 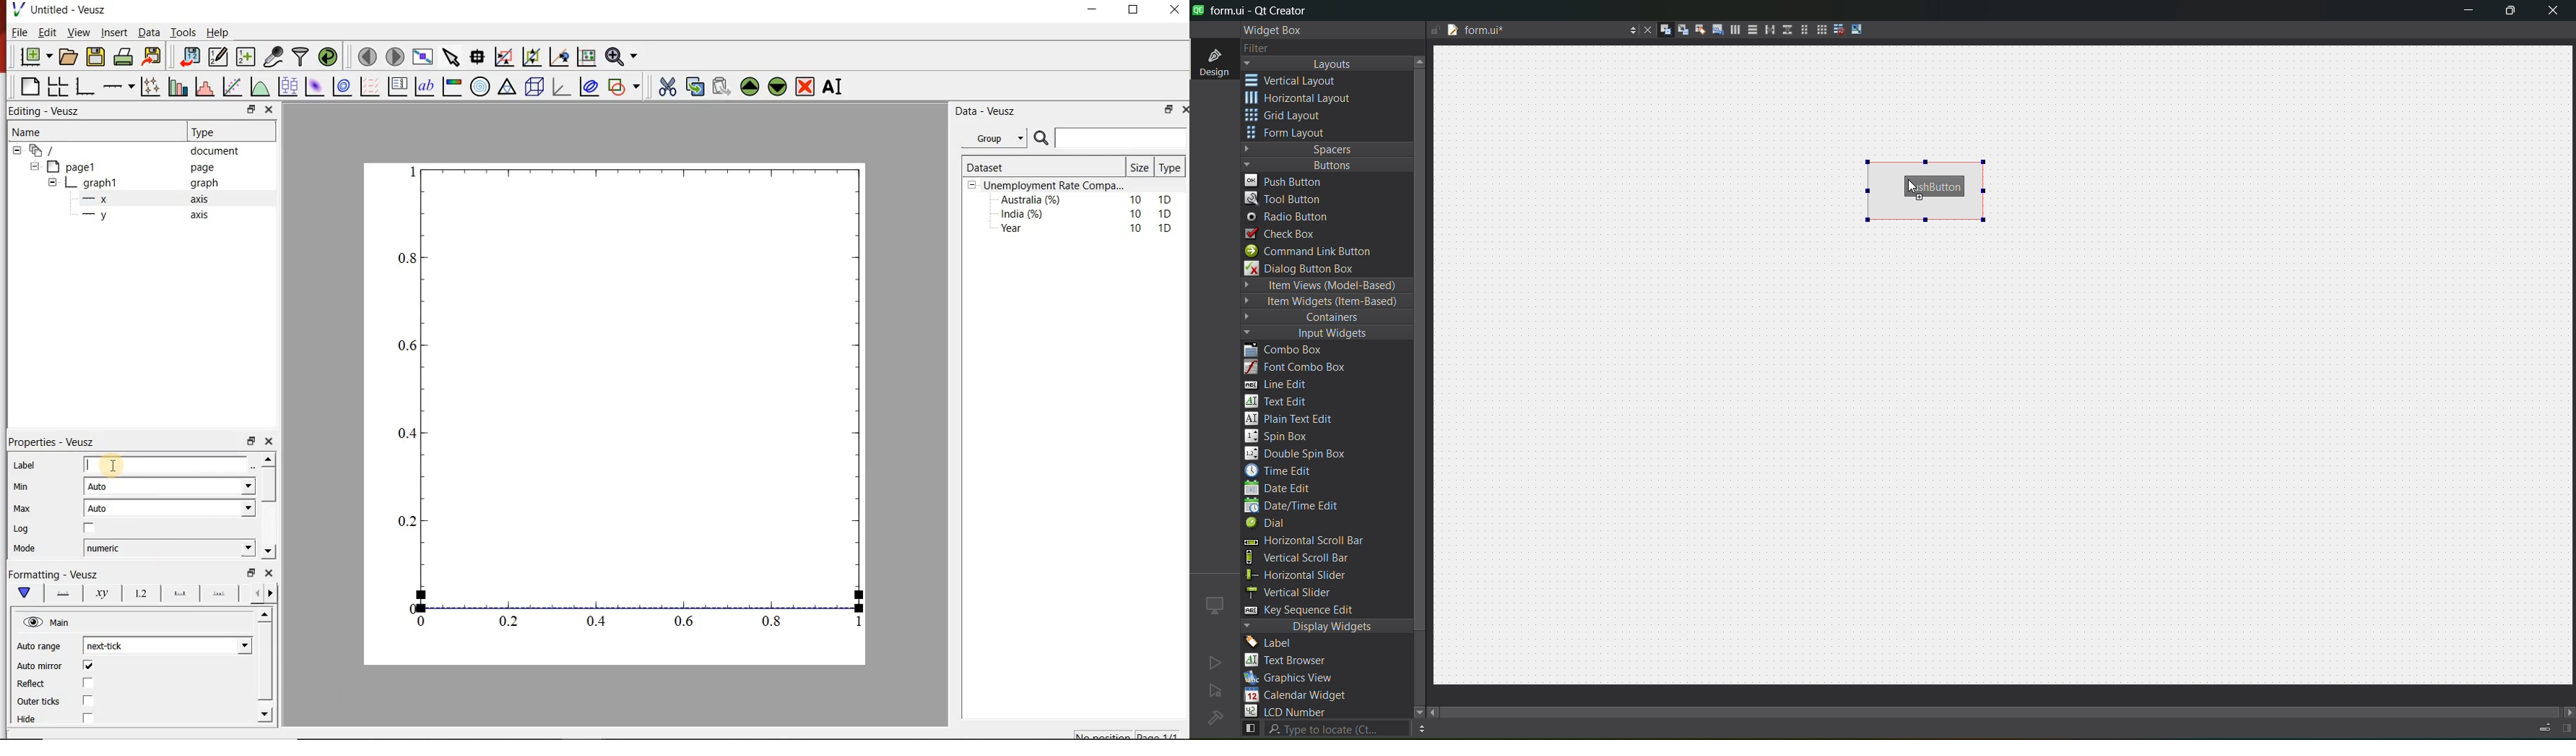 I want to click on date/time edit, so click(x=1305, y=507).